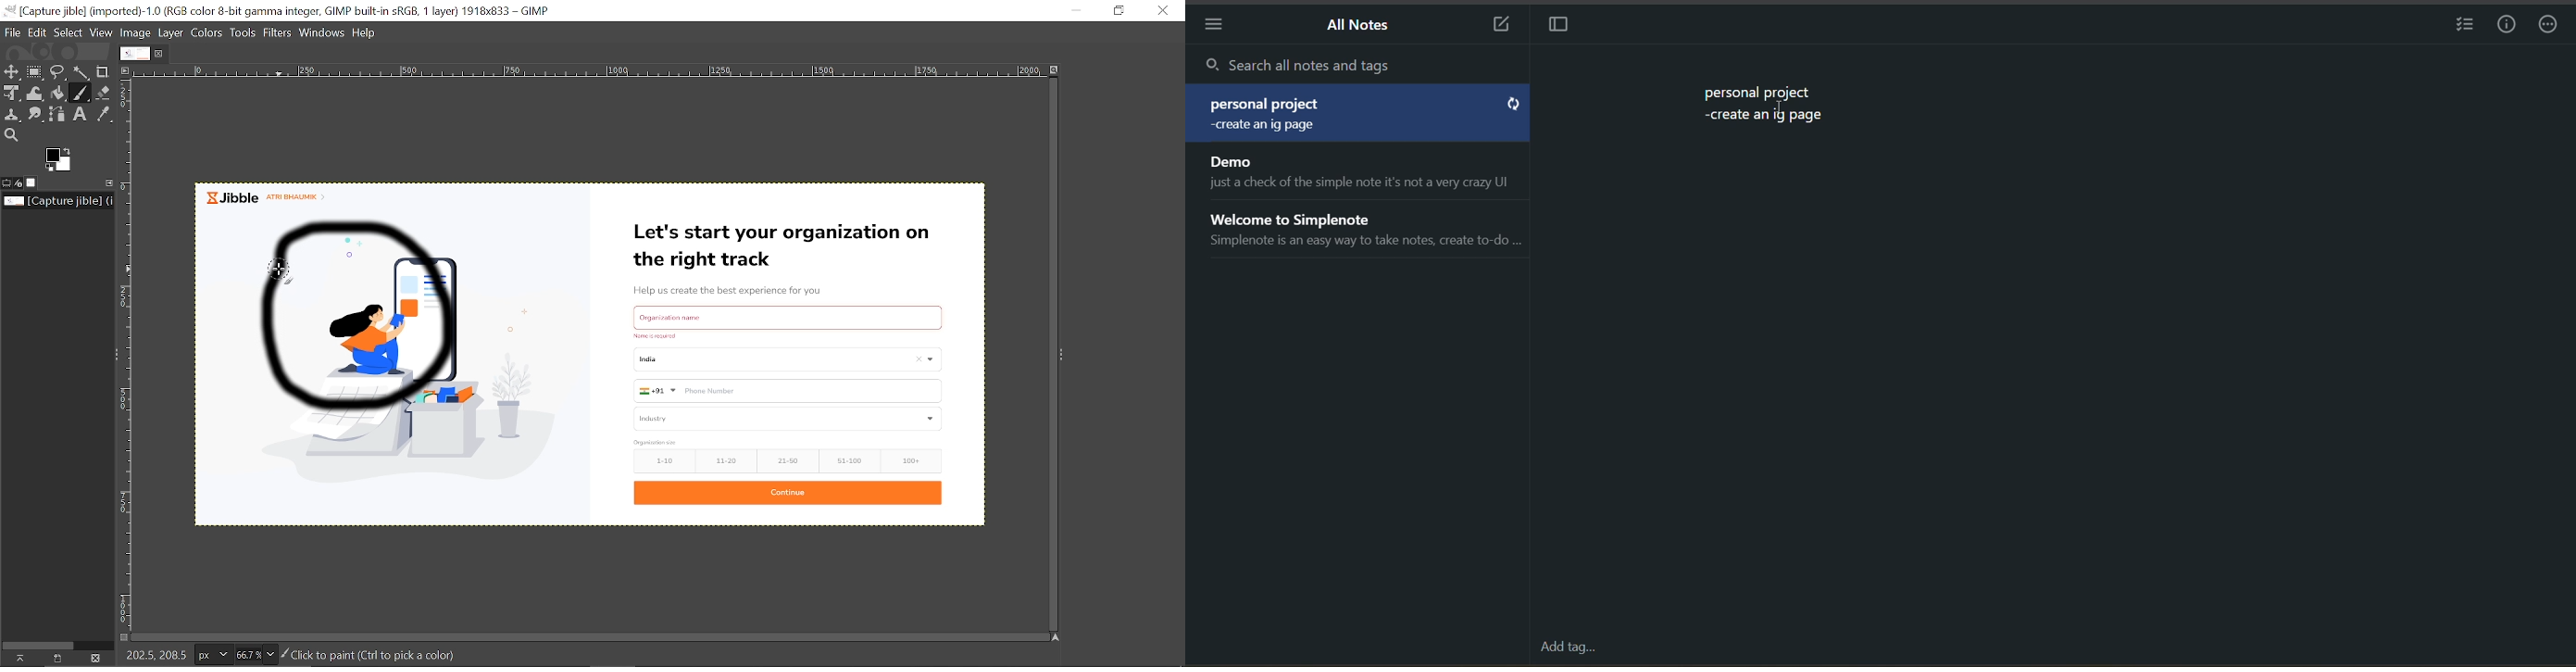  I want to click on Layer, so click(171, 34).